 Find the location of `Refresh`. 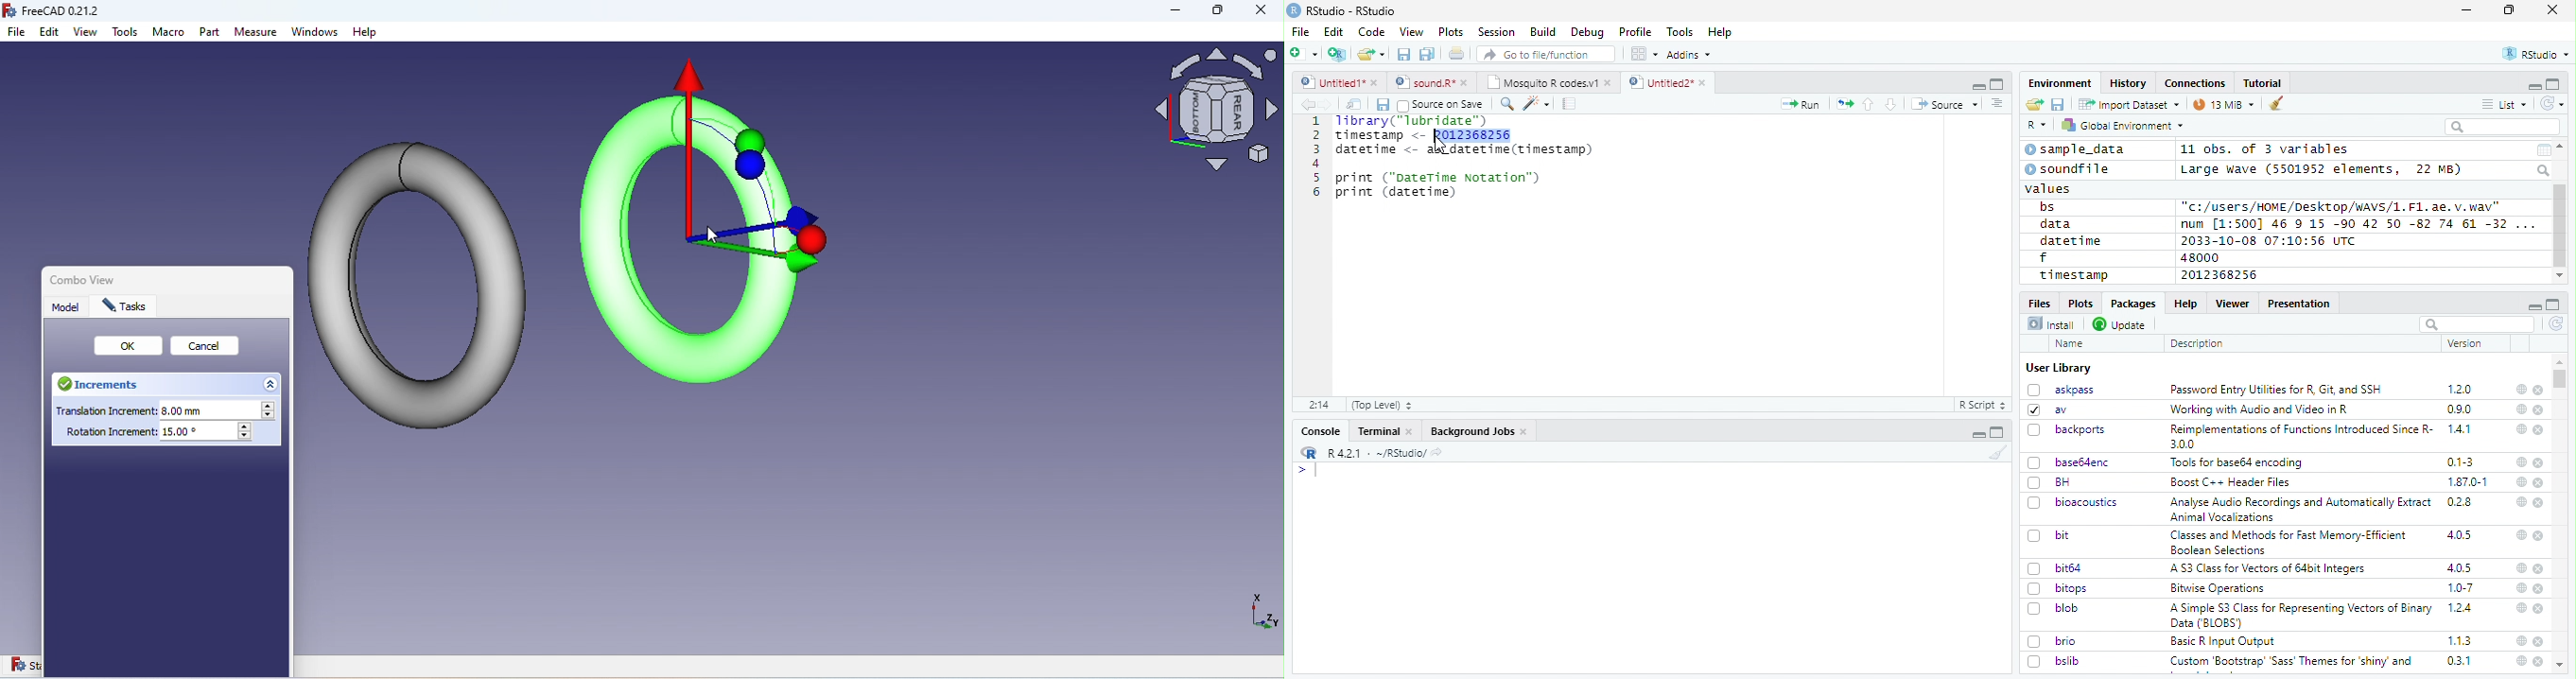

Refresh is located at coordinates (2553, 103).